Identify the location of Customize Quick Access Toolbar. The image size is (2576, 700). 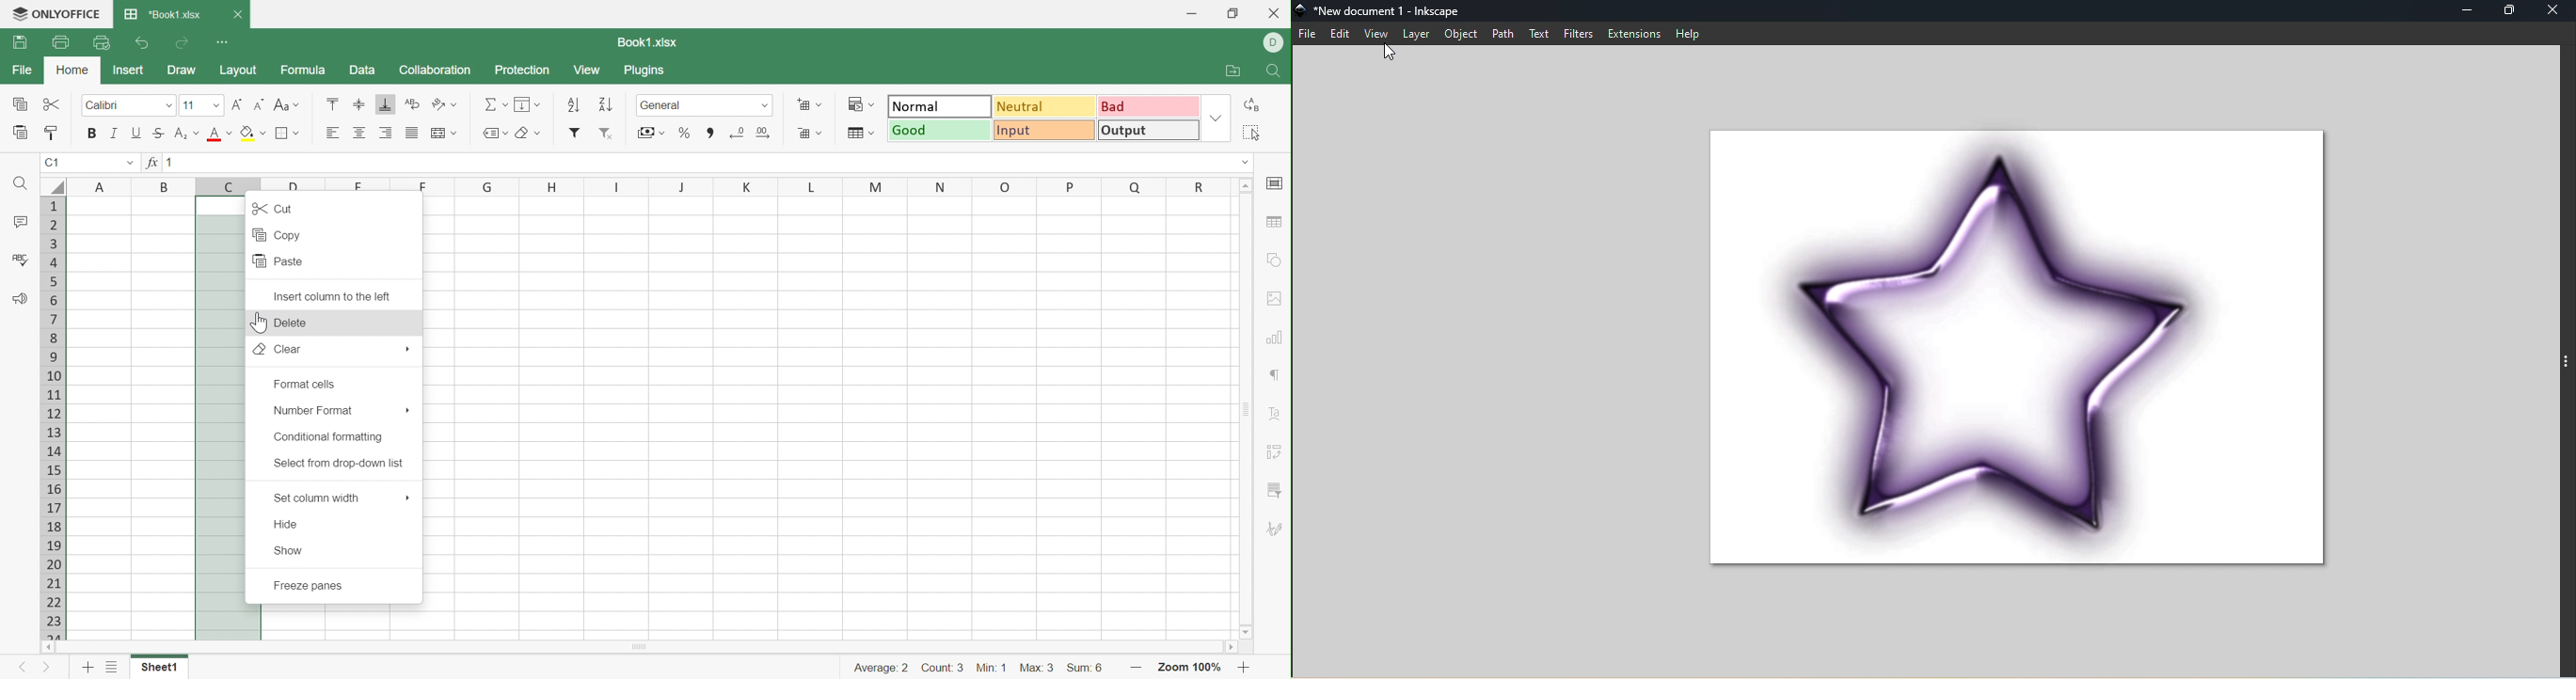
(225, 40).